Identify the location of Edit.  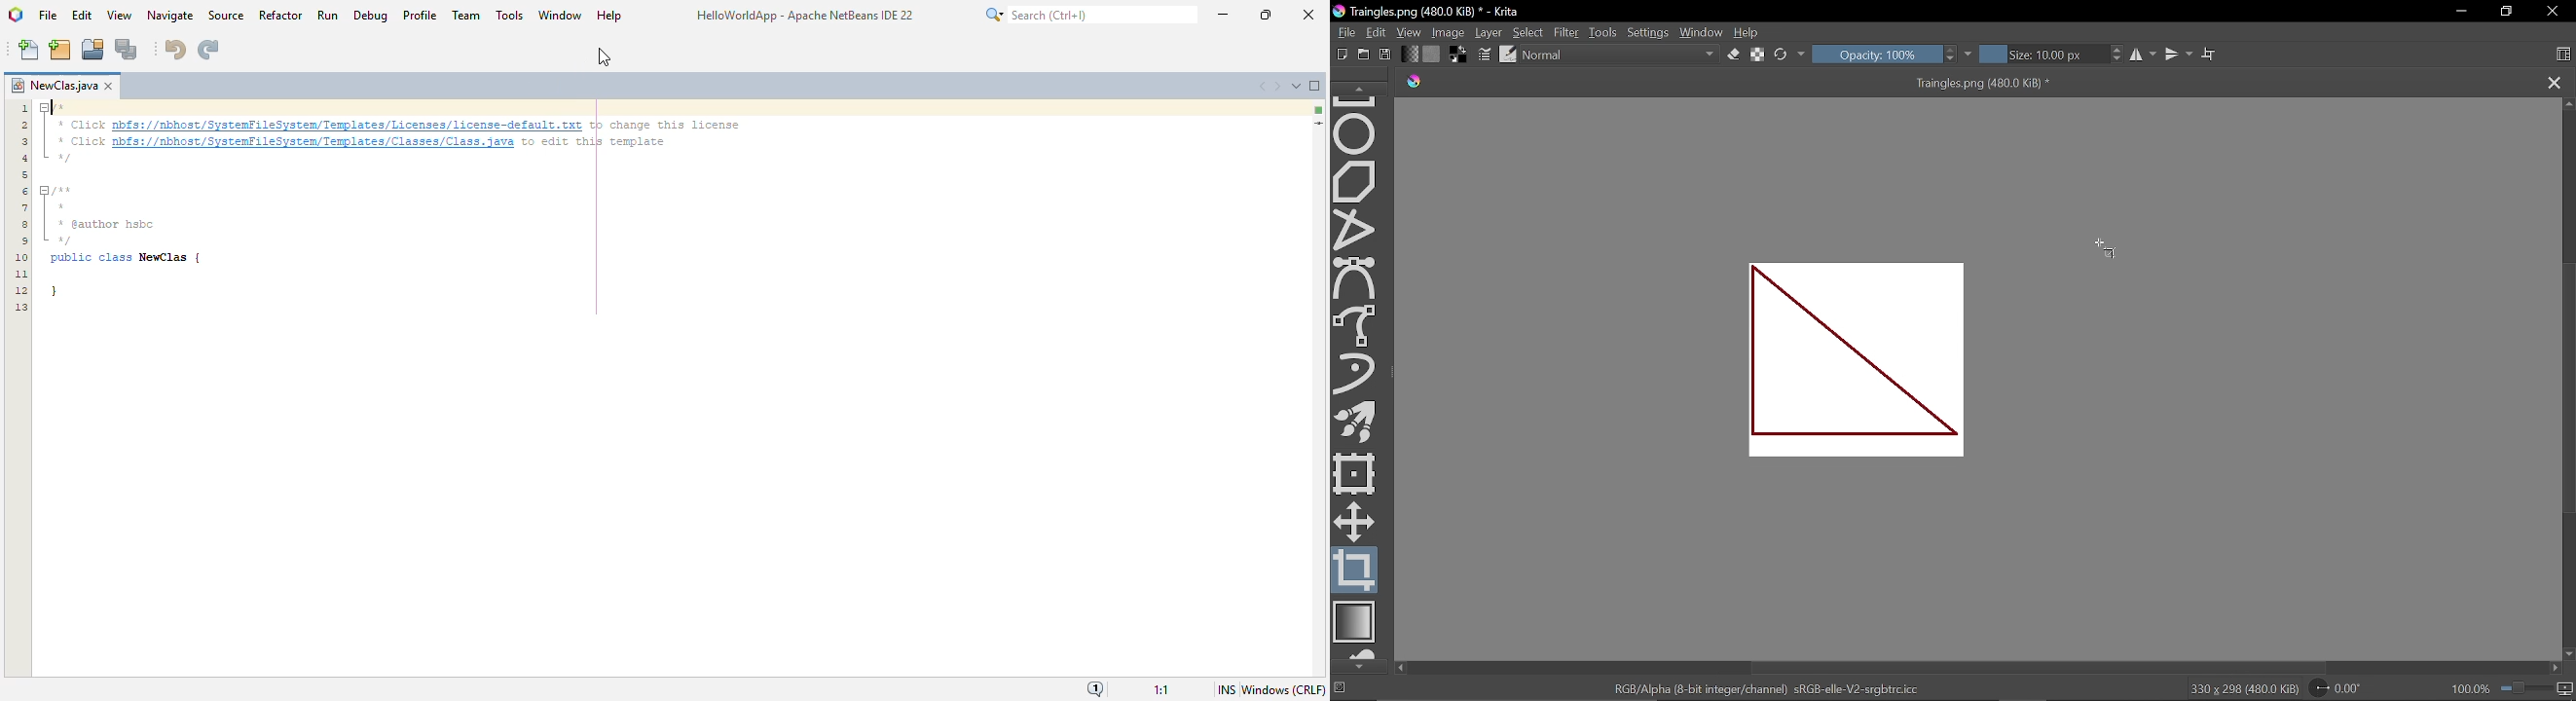
(1378, 33).